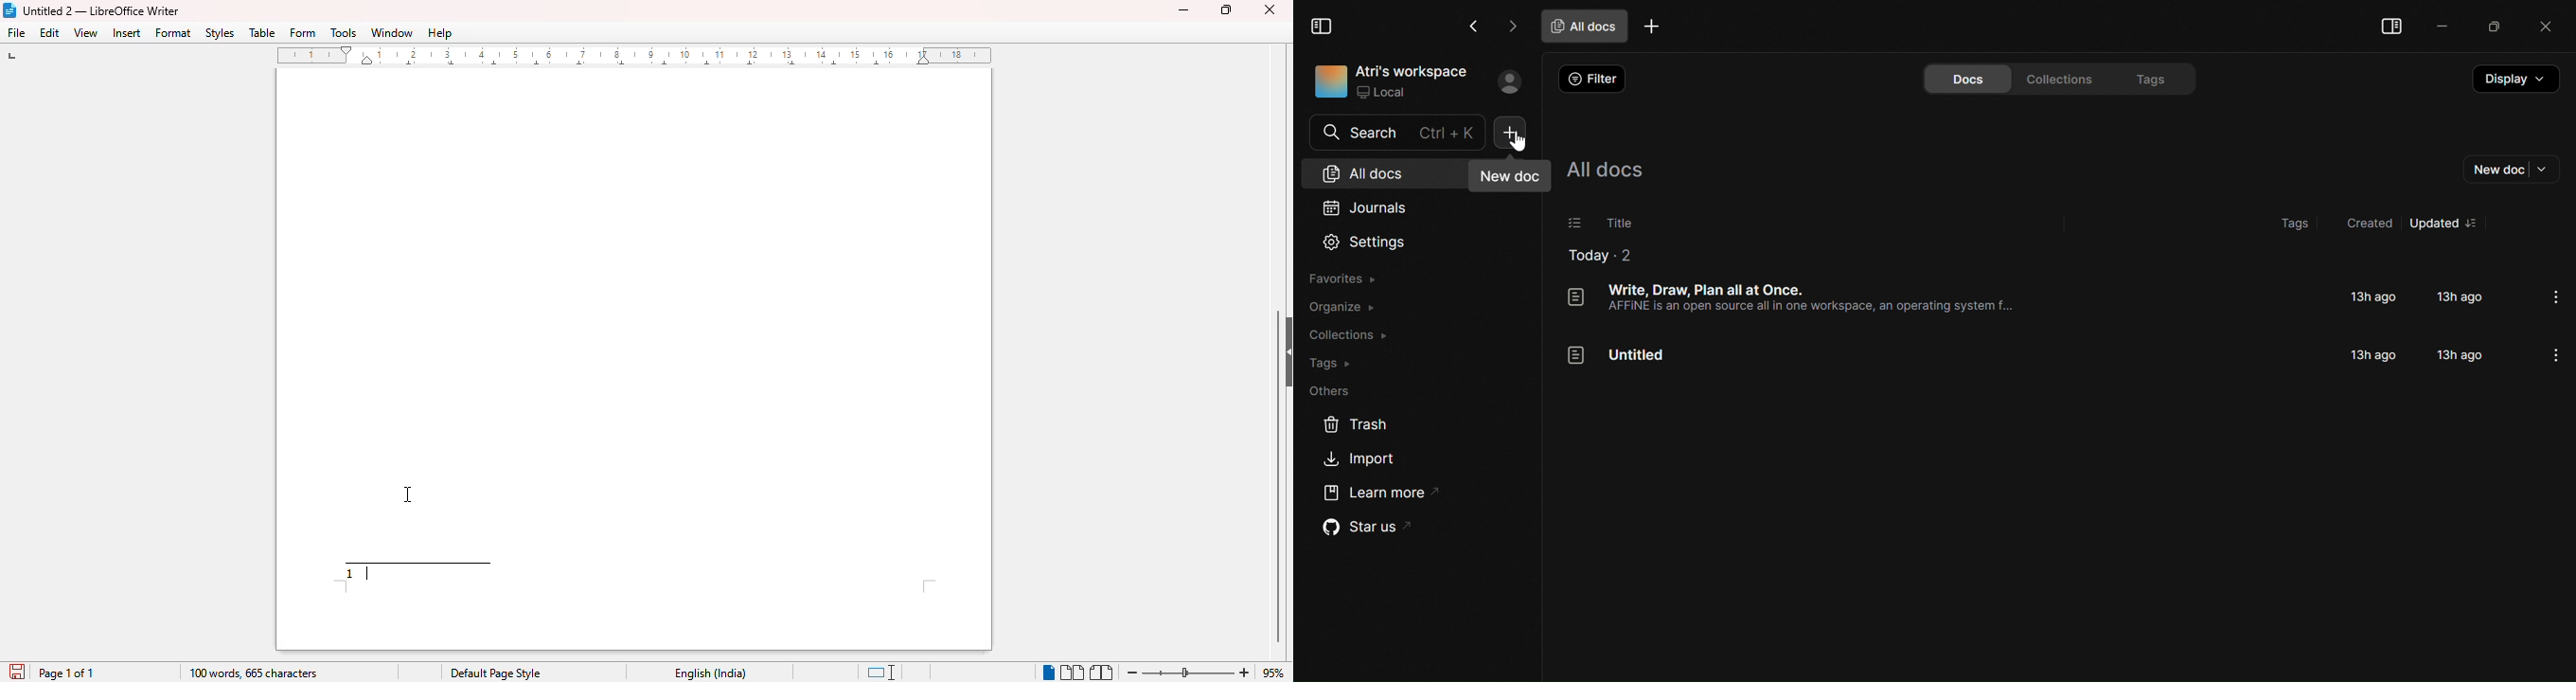  Describe the element at coordinates (51, 32) in the screenshot. I see `edit` at that location.